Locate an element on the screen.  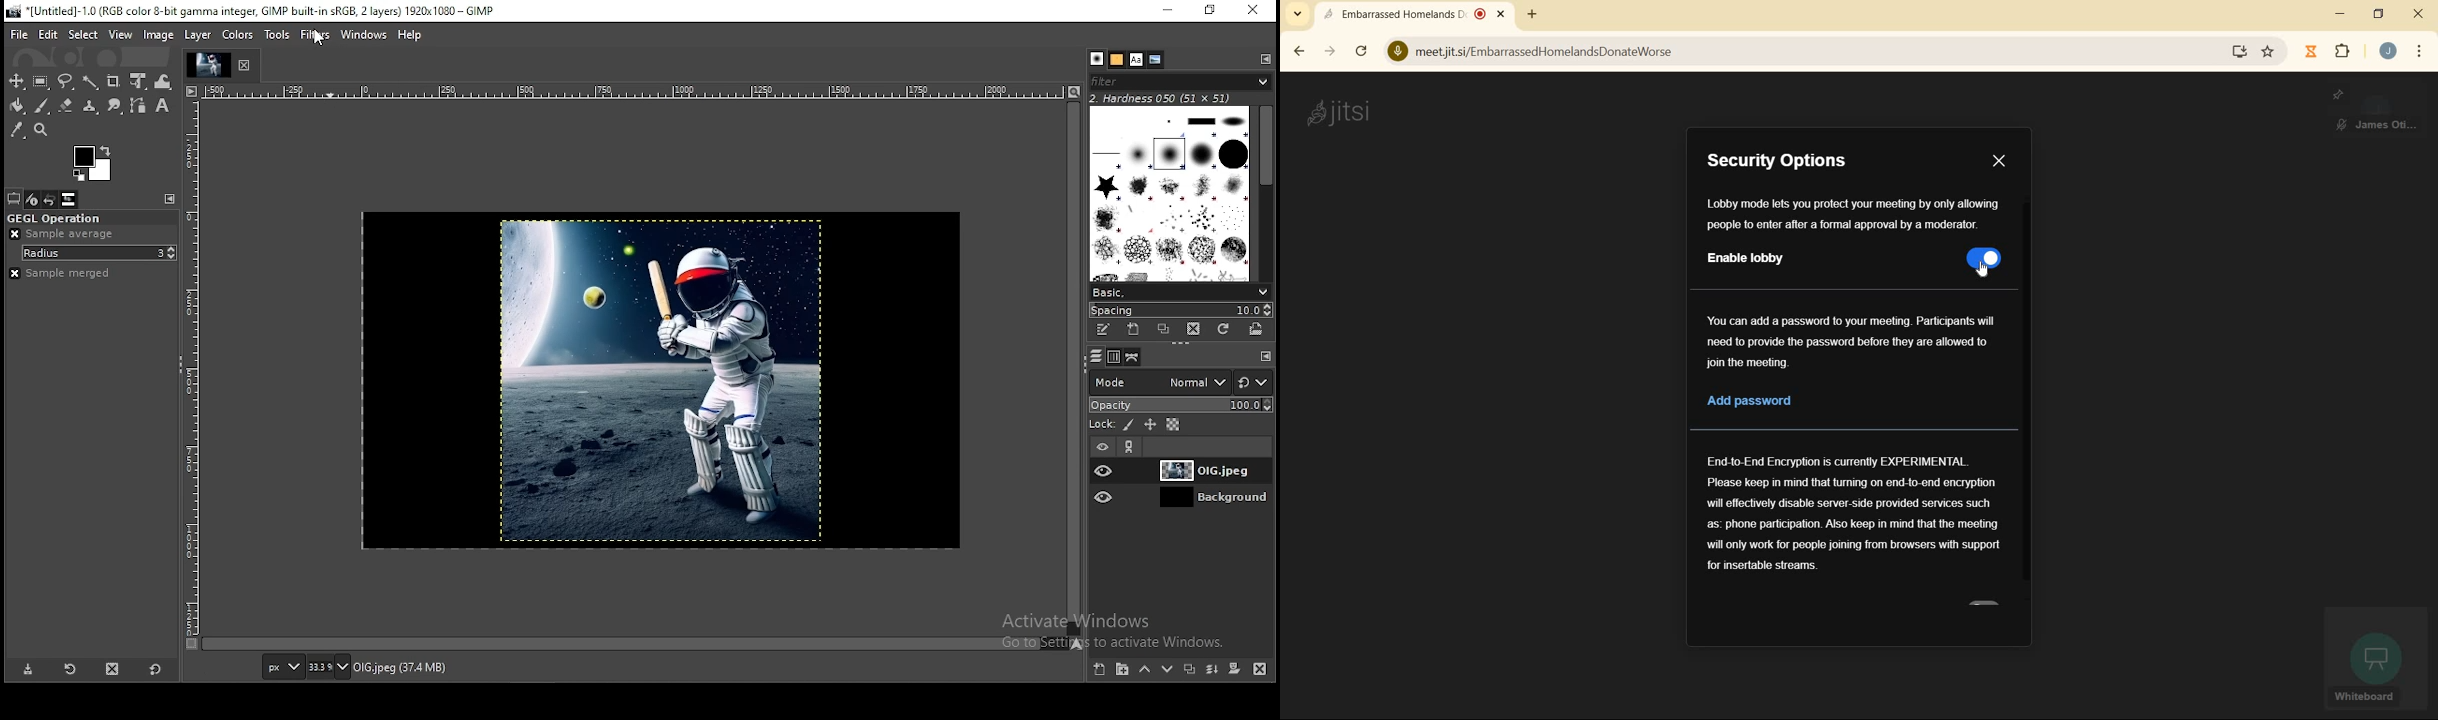
images is located at coordinates (69, 199).